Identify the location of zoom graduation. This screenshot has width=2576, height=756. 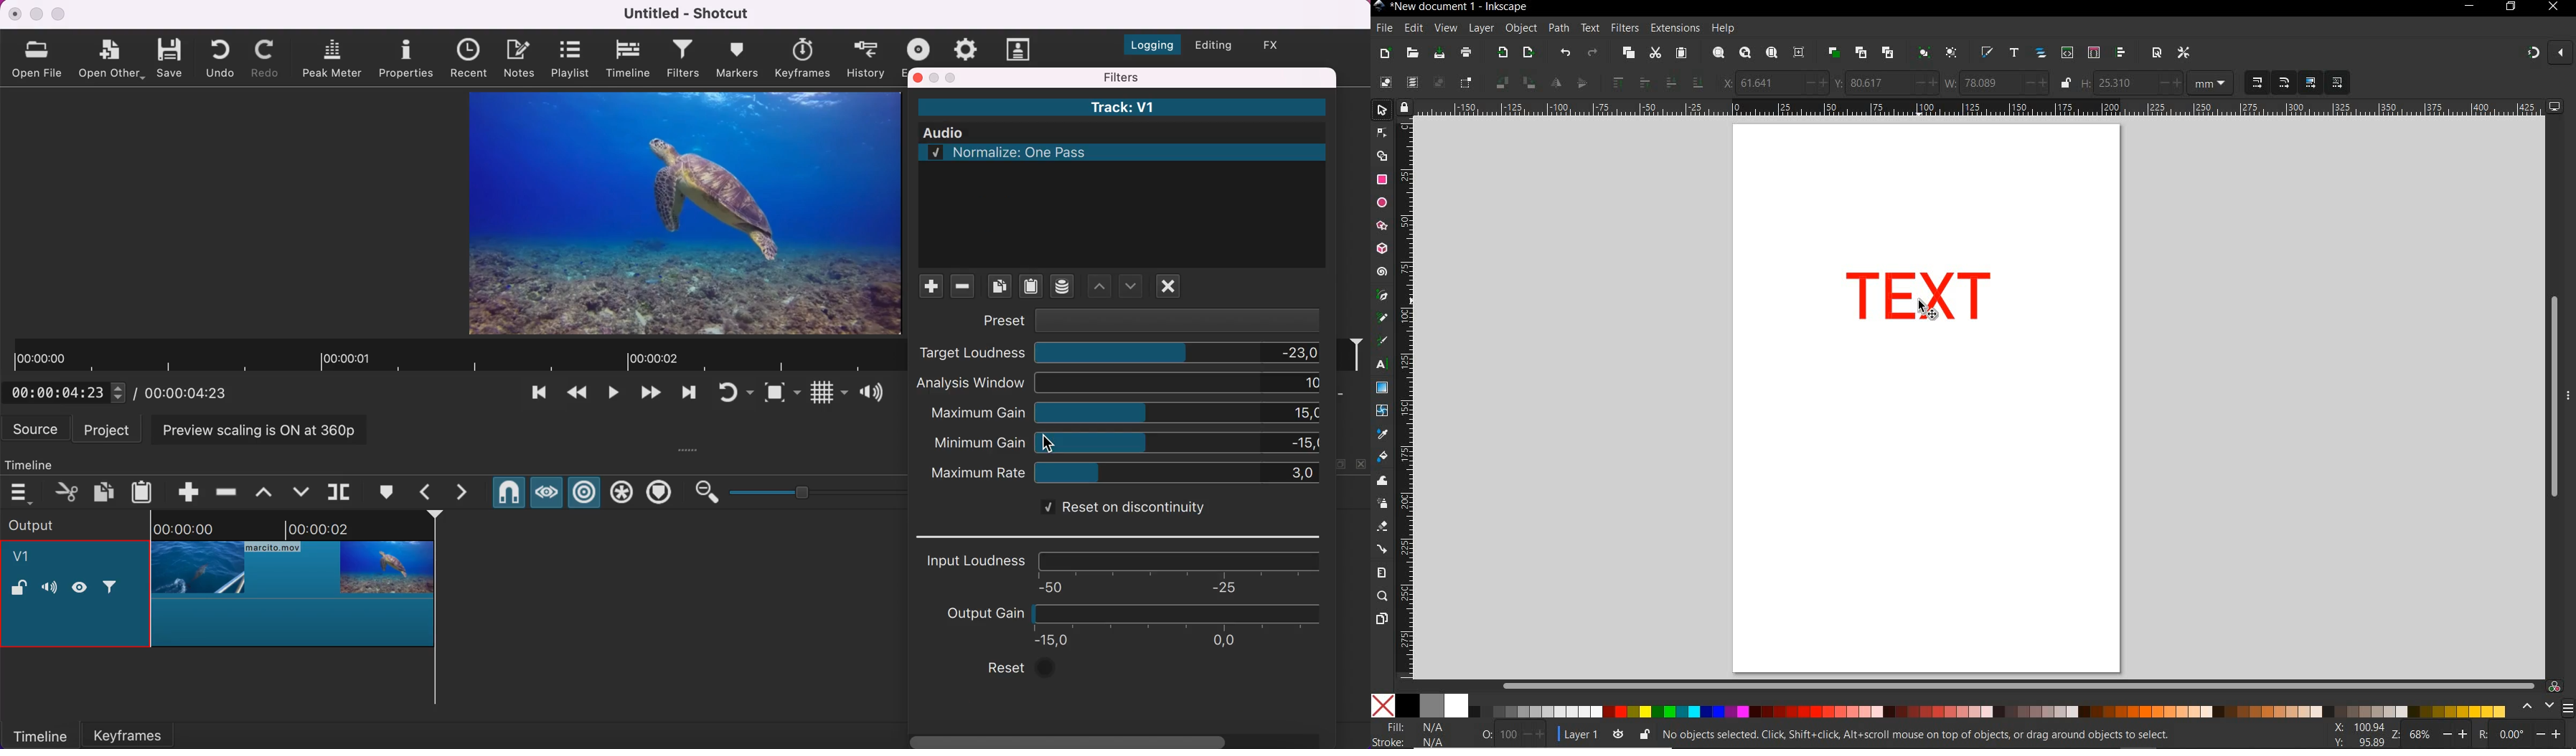
(815, 490).